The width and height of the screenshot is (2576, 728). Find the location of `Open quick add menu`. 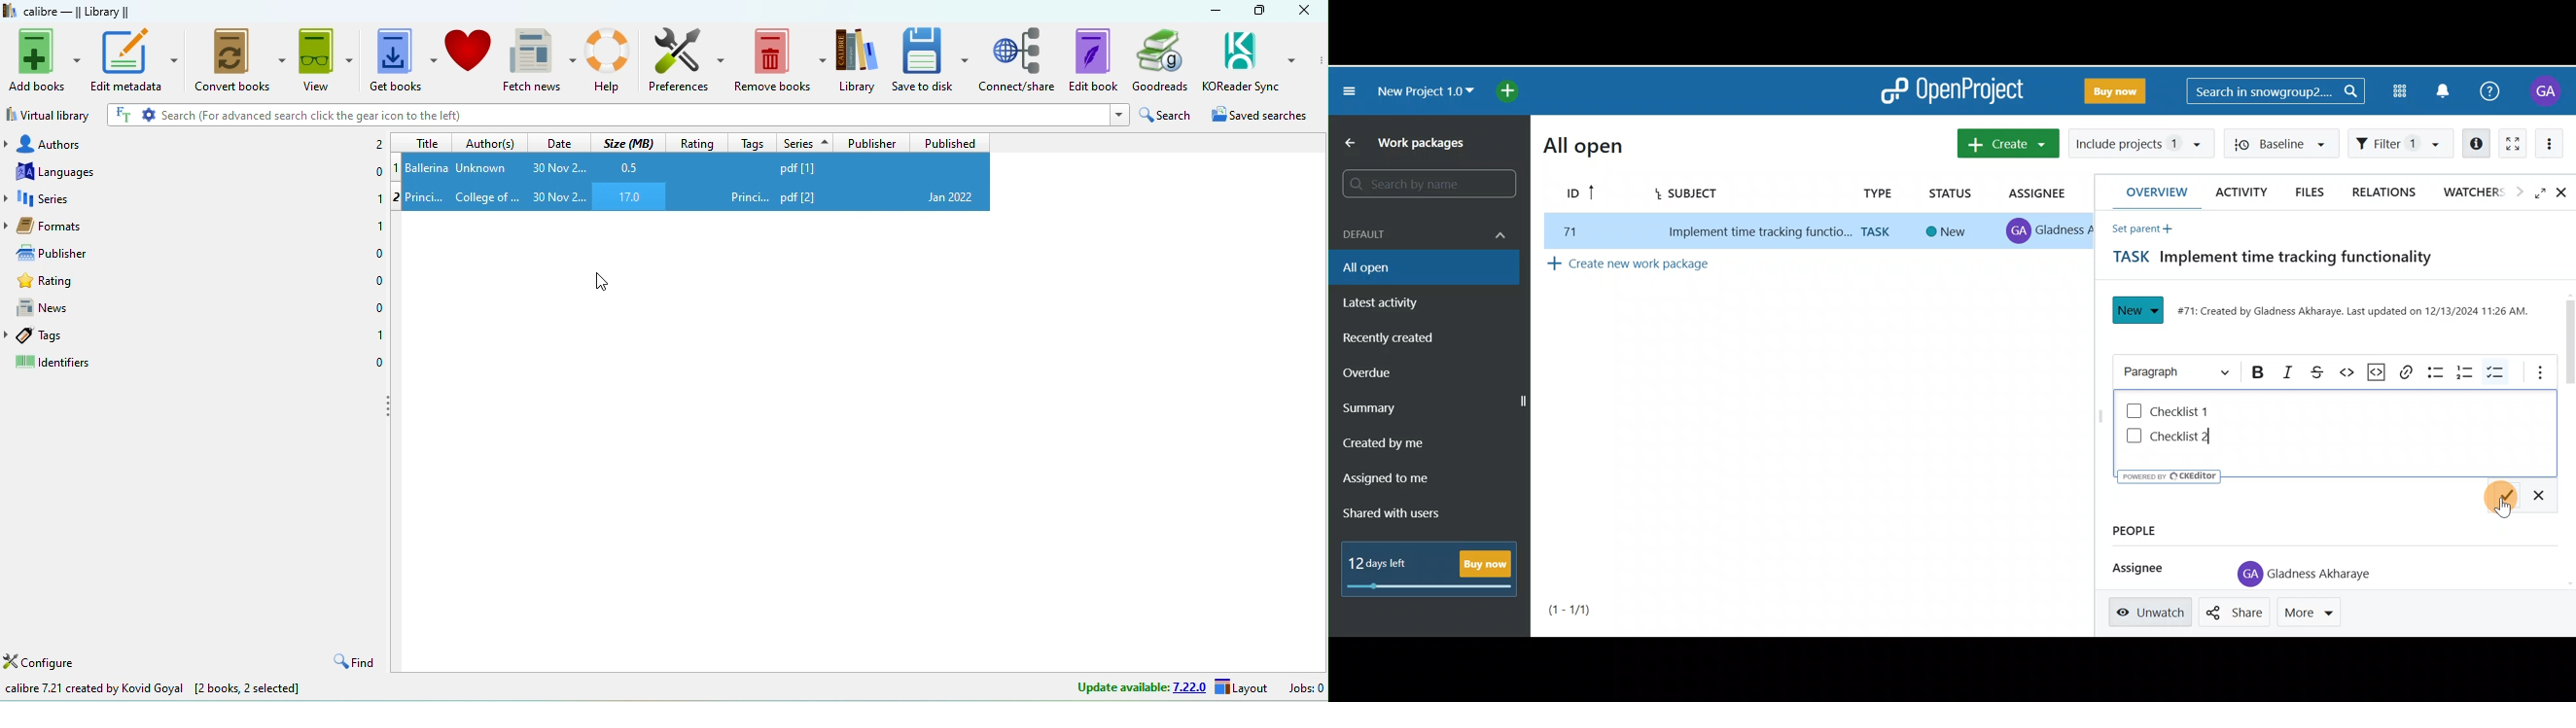

Open quick add menu is located at coordinates (1507, 89).